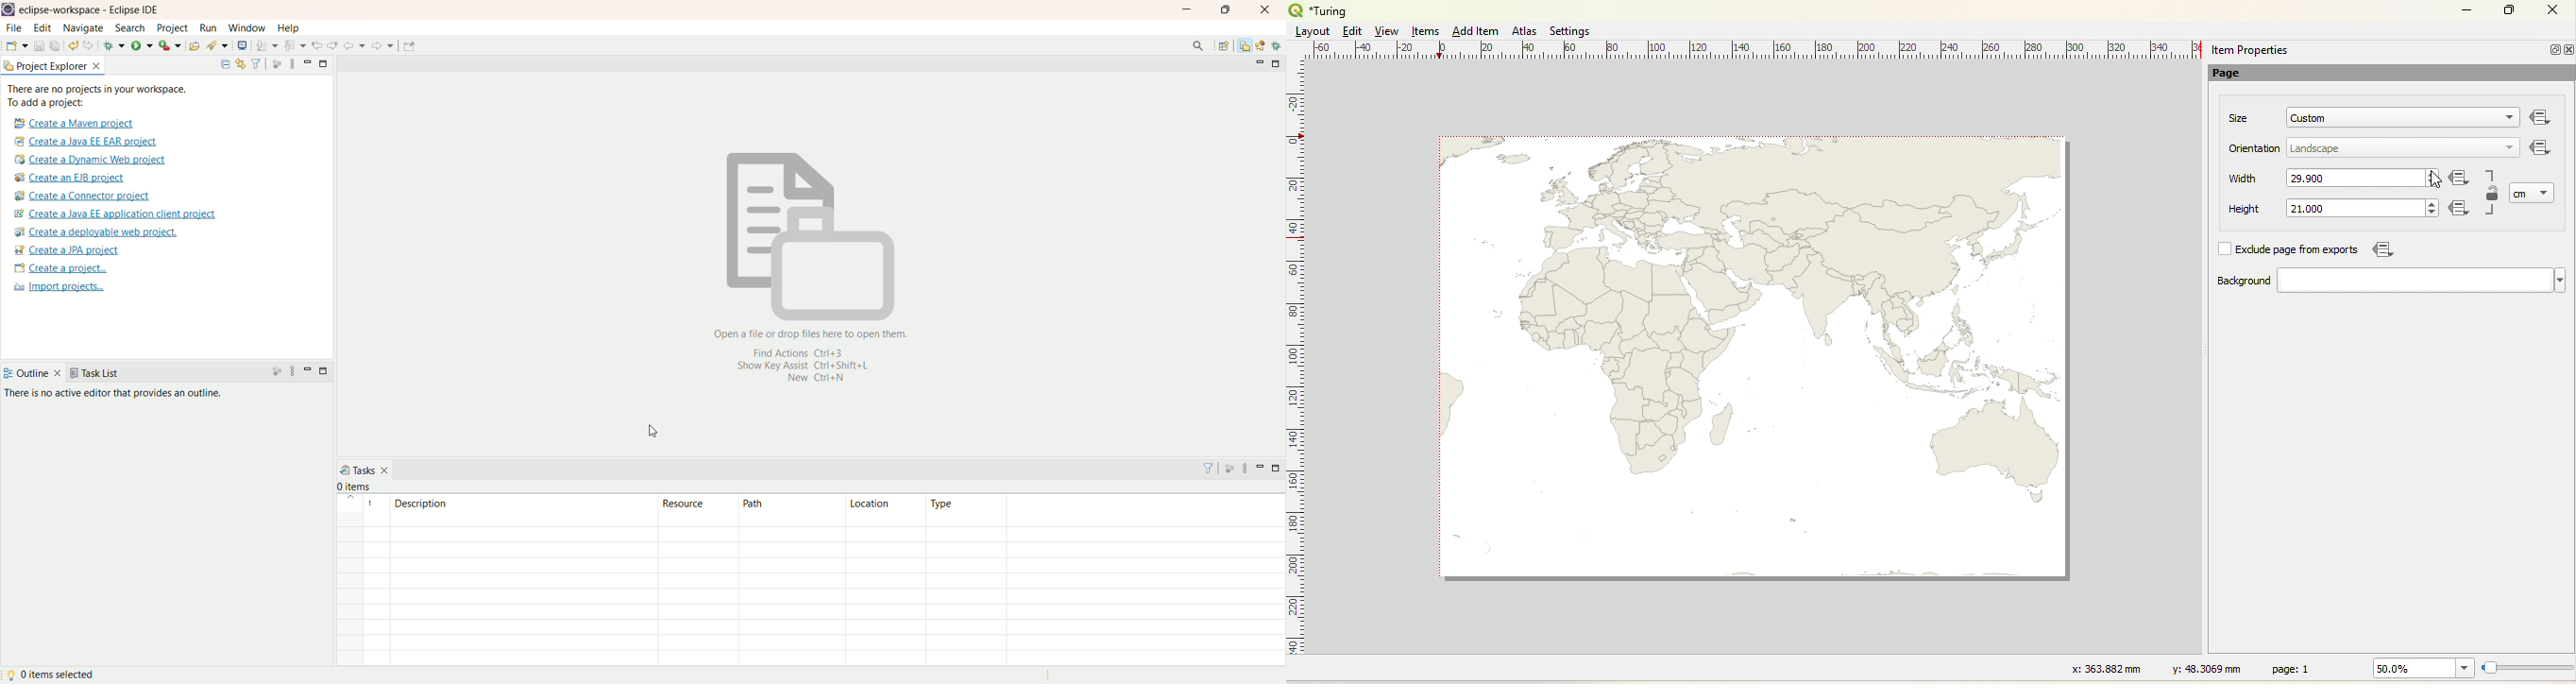  I want to click on Page, so click(2236, 75).